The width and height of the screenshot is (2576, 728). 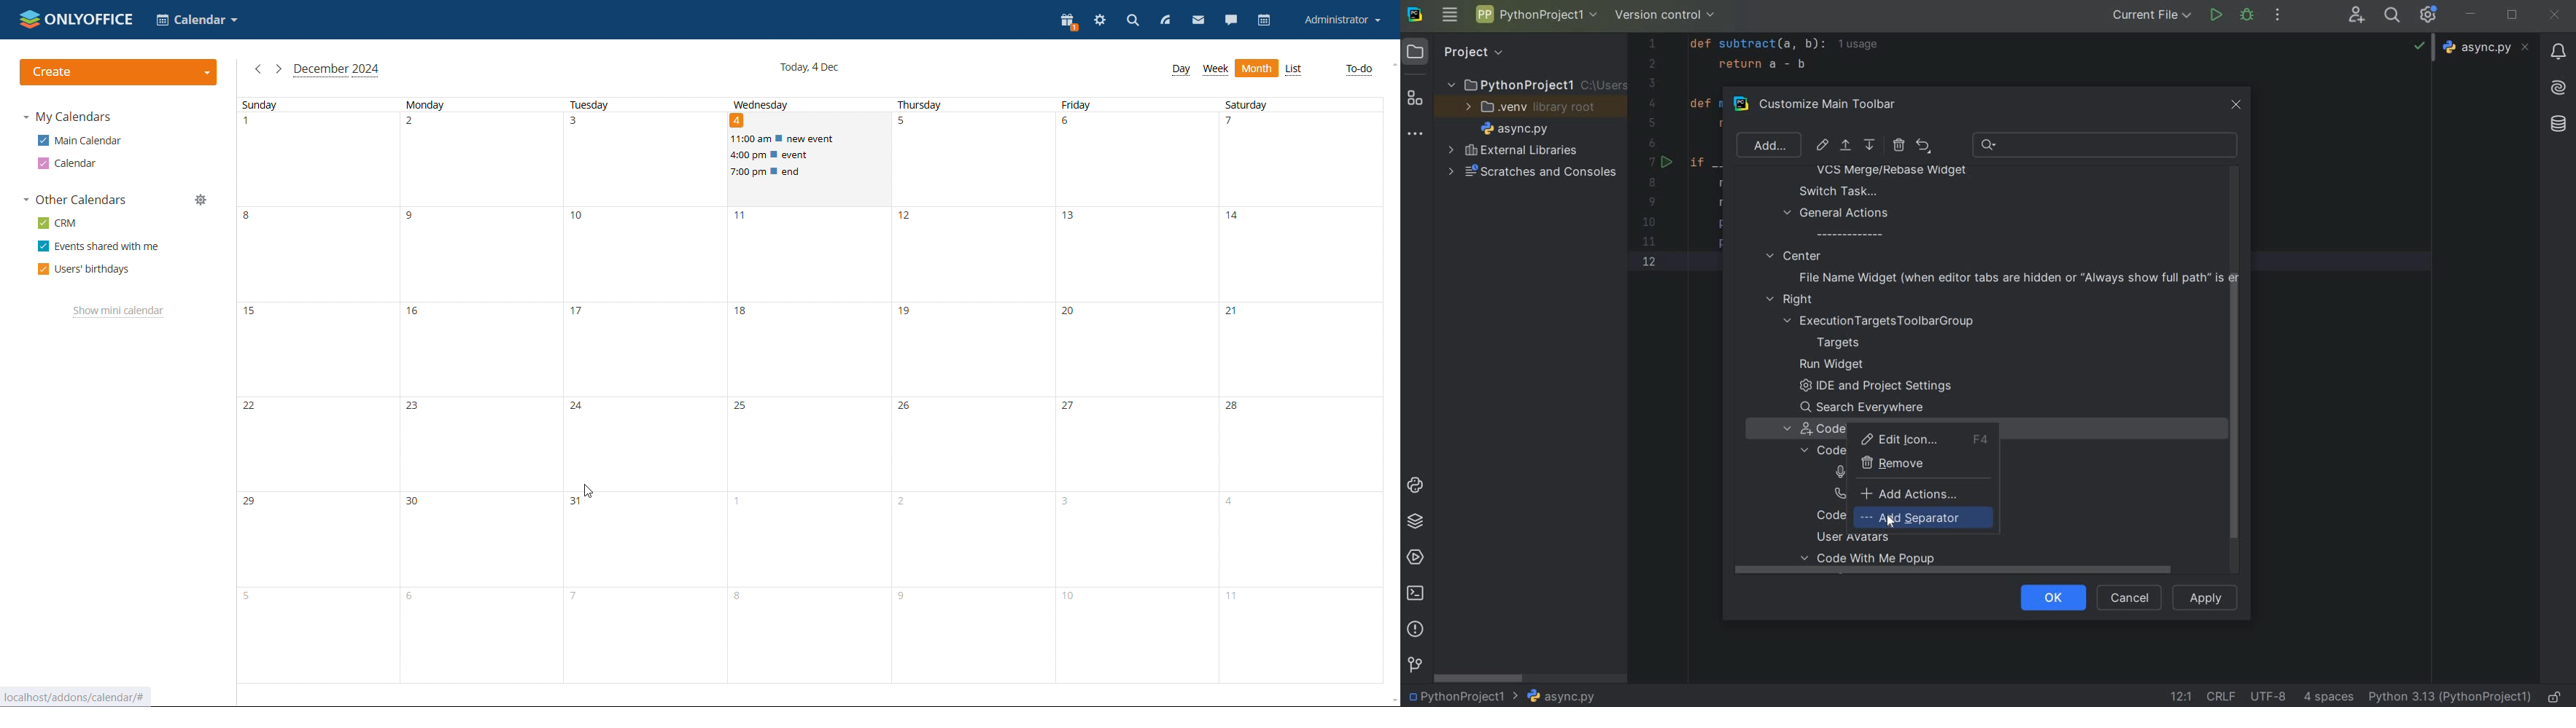 What do you see at coordinates (810, 155) in the screenshot?
I see `scheduled events` at bounding box center [810, 155].